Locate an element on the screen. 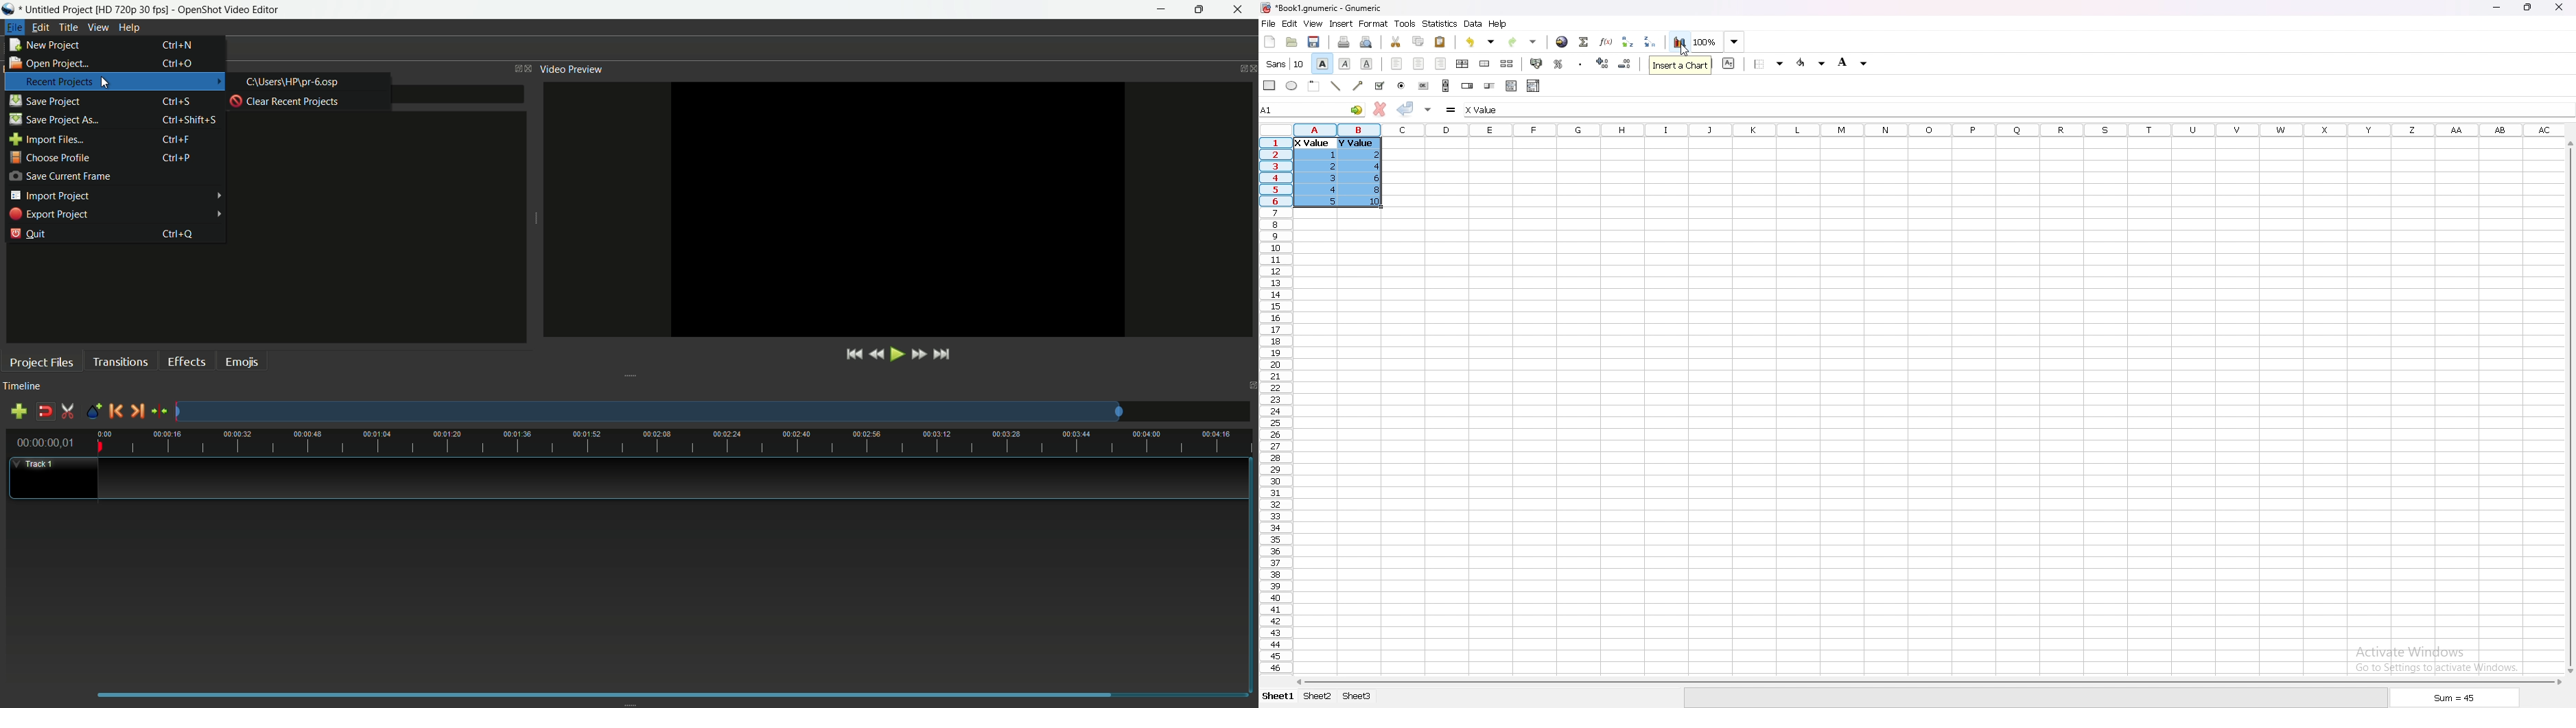  button is located at coordinates (1423, 86).